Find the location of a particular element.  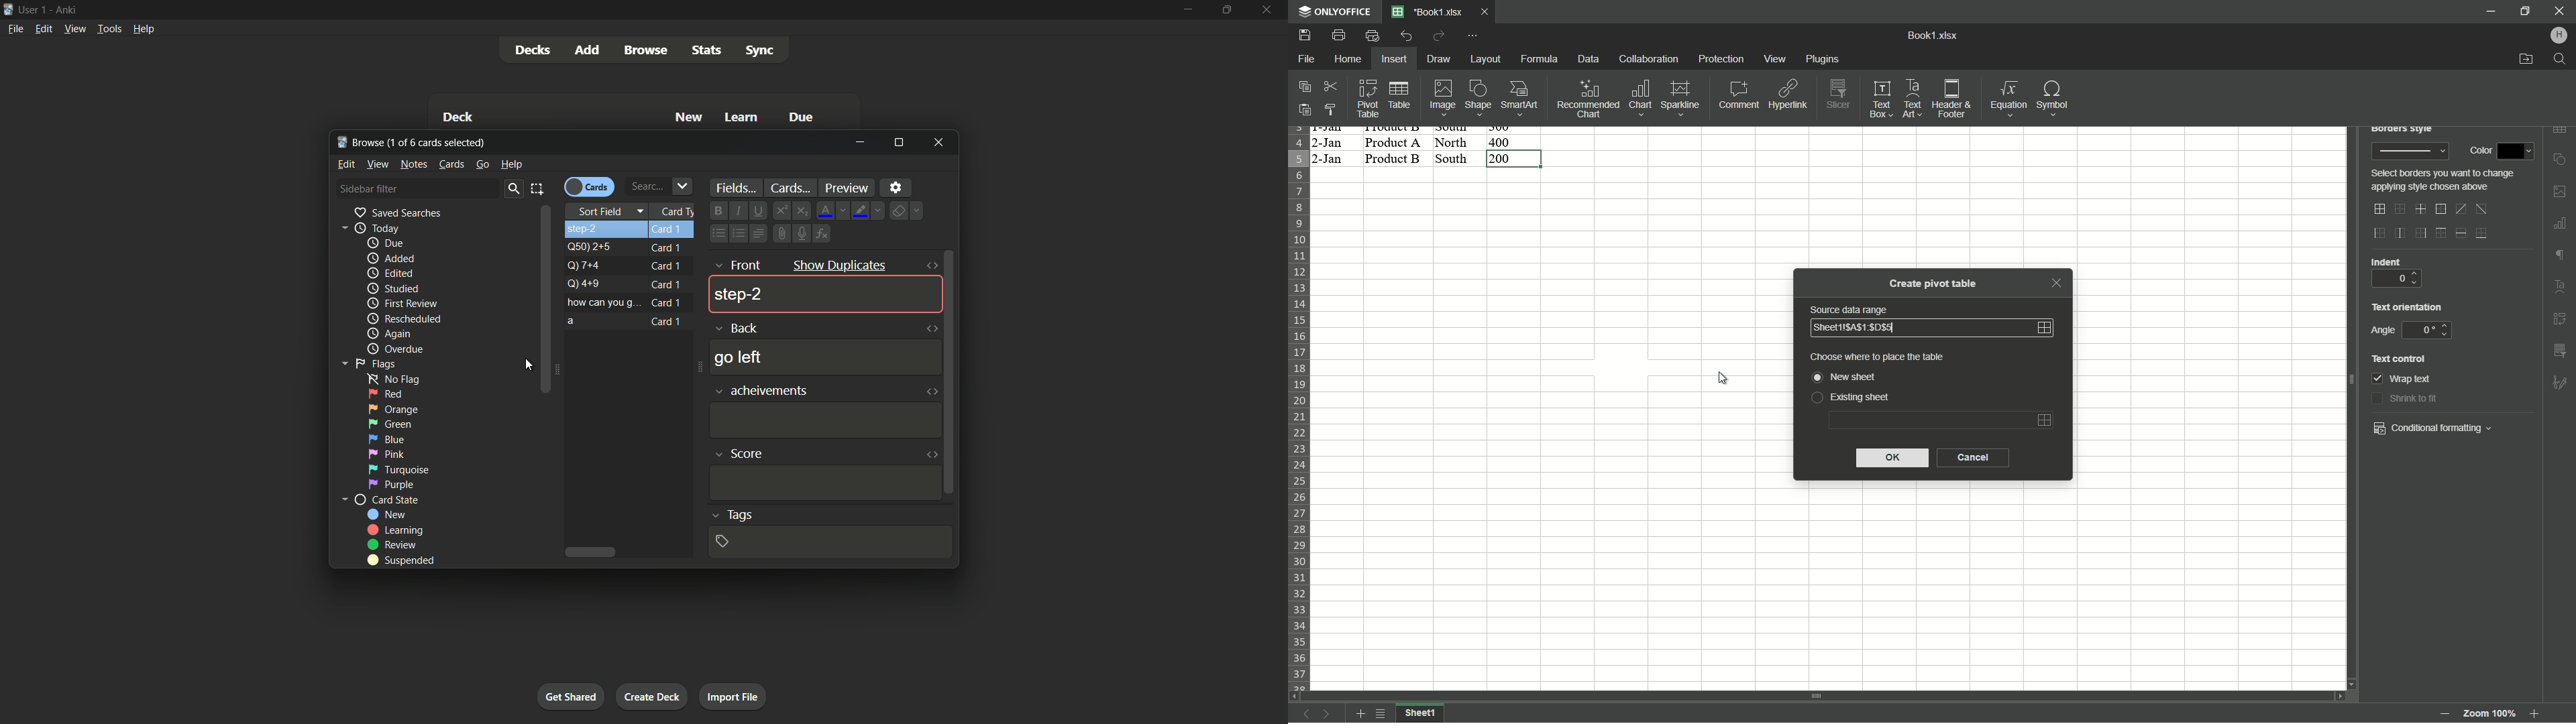

Sidebar filter is located at coordinates (368, 188).